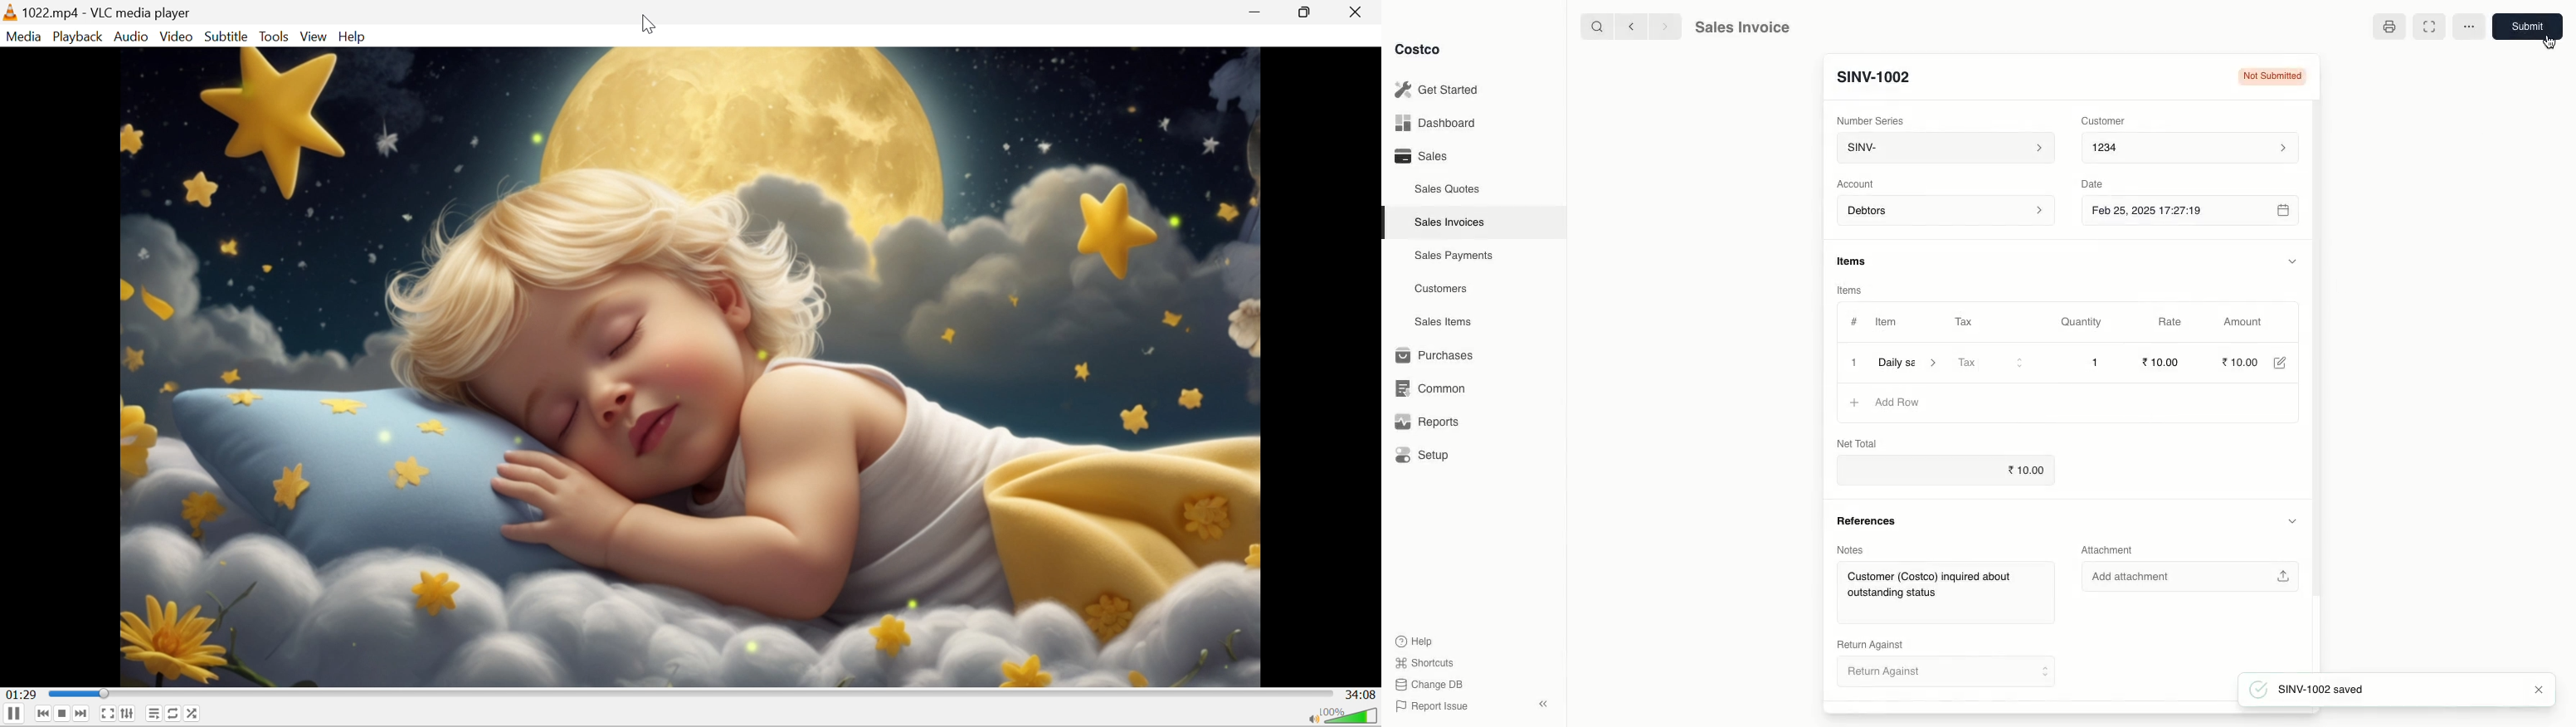 The image size is (2576, 728). What do you see at coordinates (1871, 120) in the screenshot?
I see `Number Series` at bounding box center [1871, 120].